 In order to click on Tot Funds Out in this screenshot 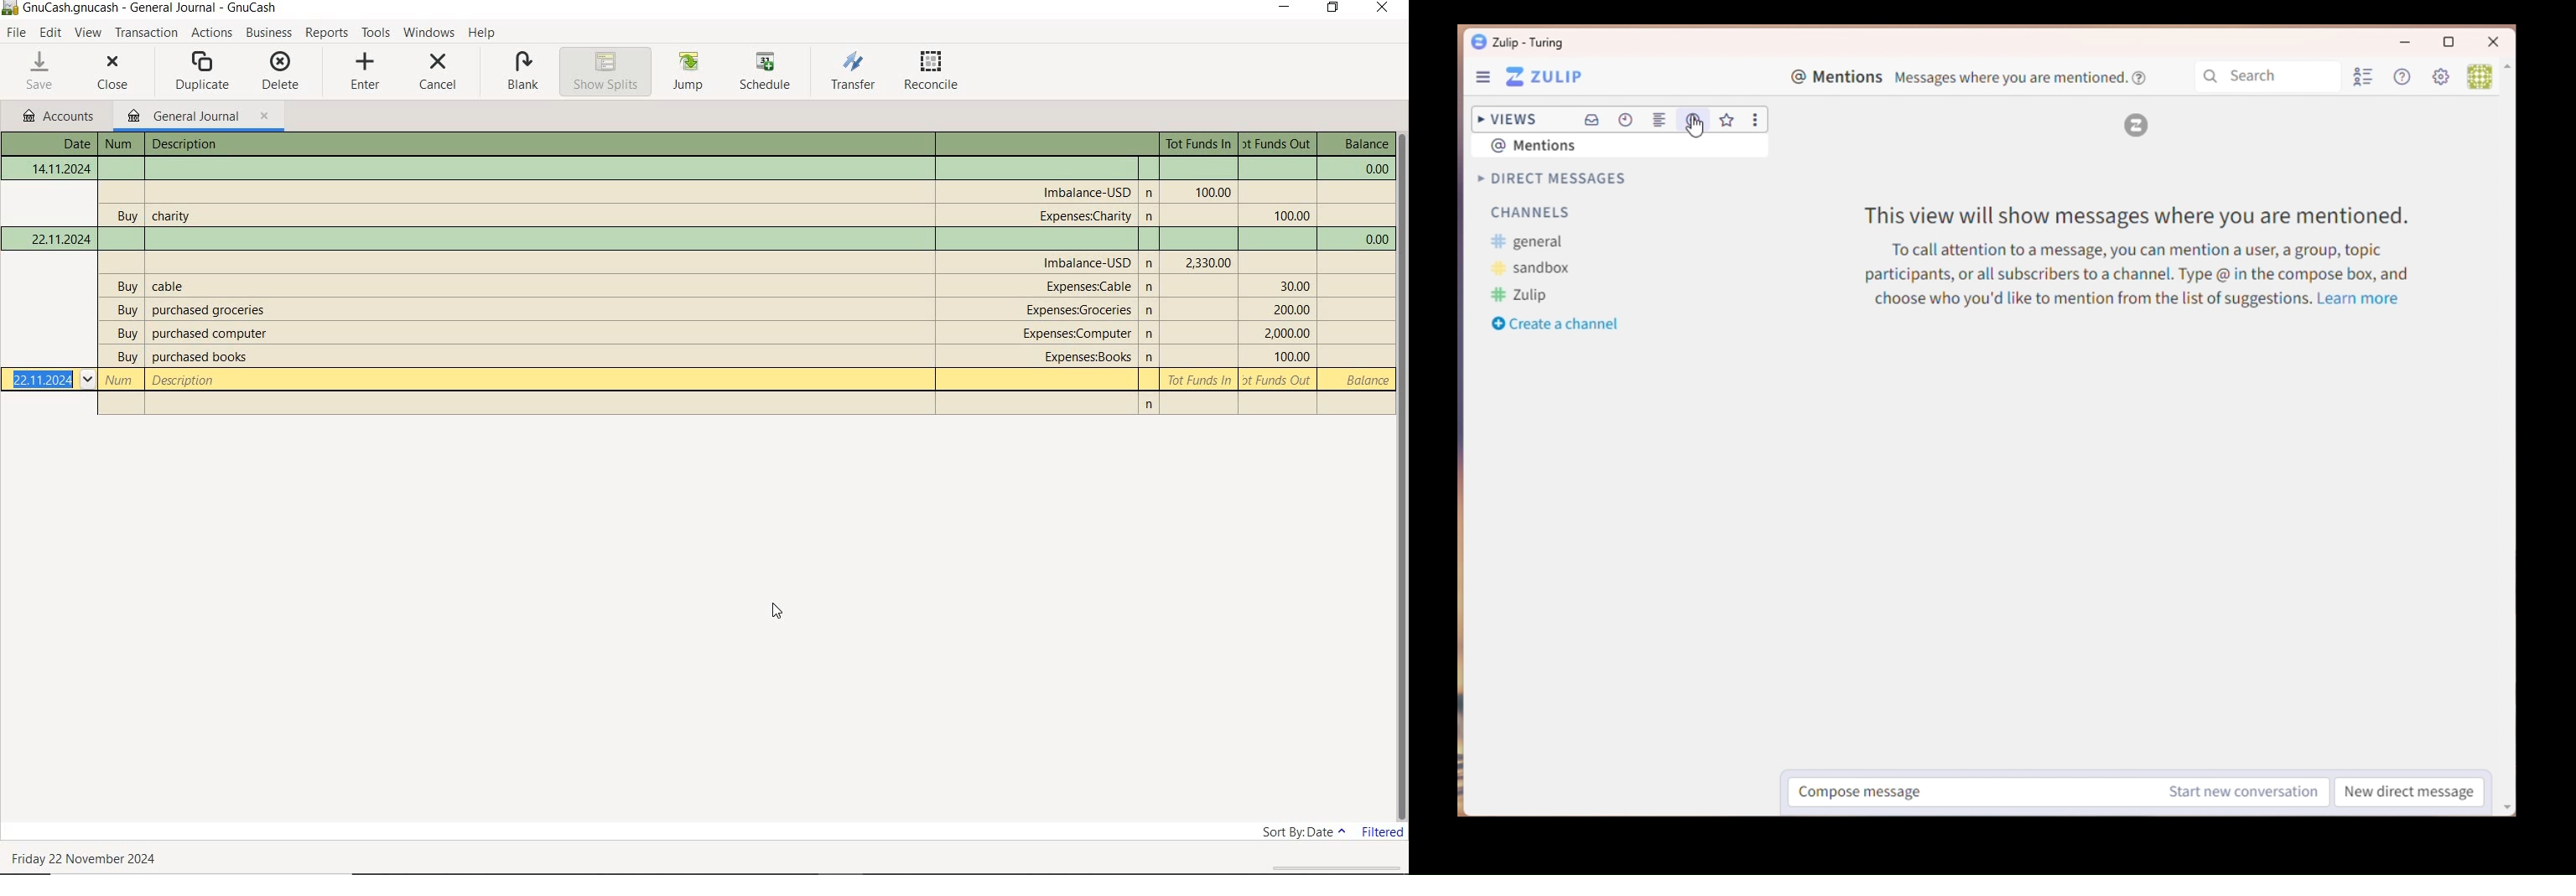, I will do `click(1292, 216)`.